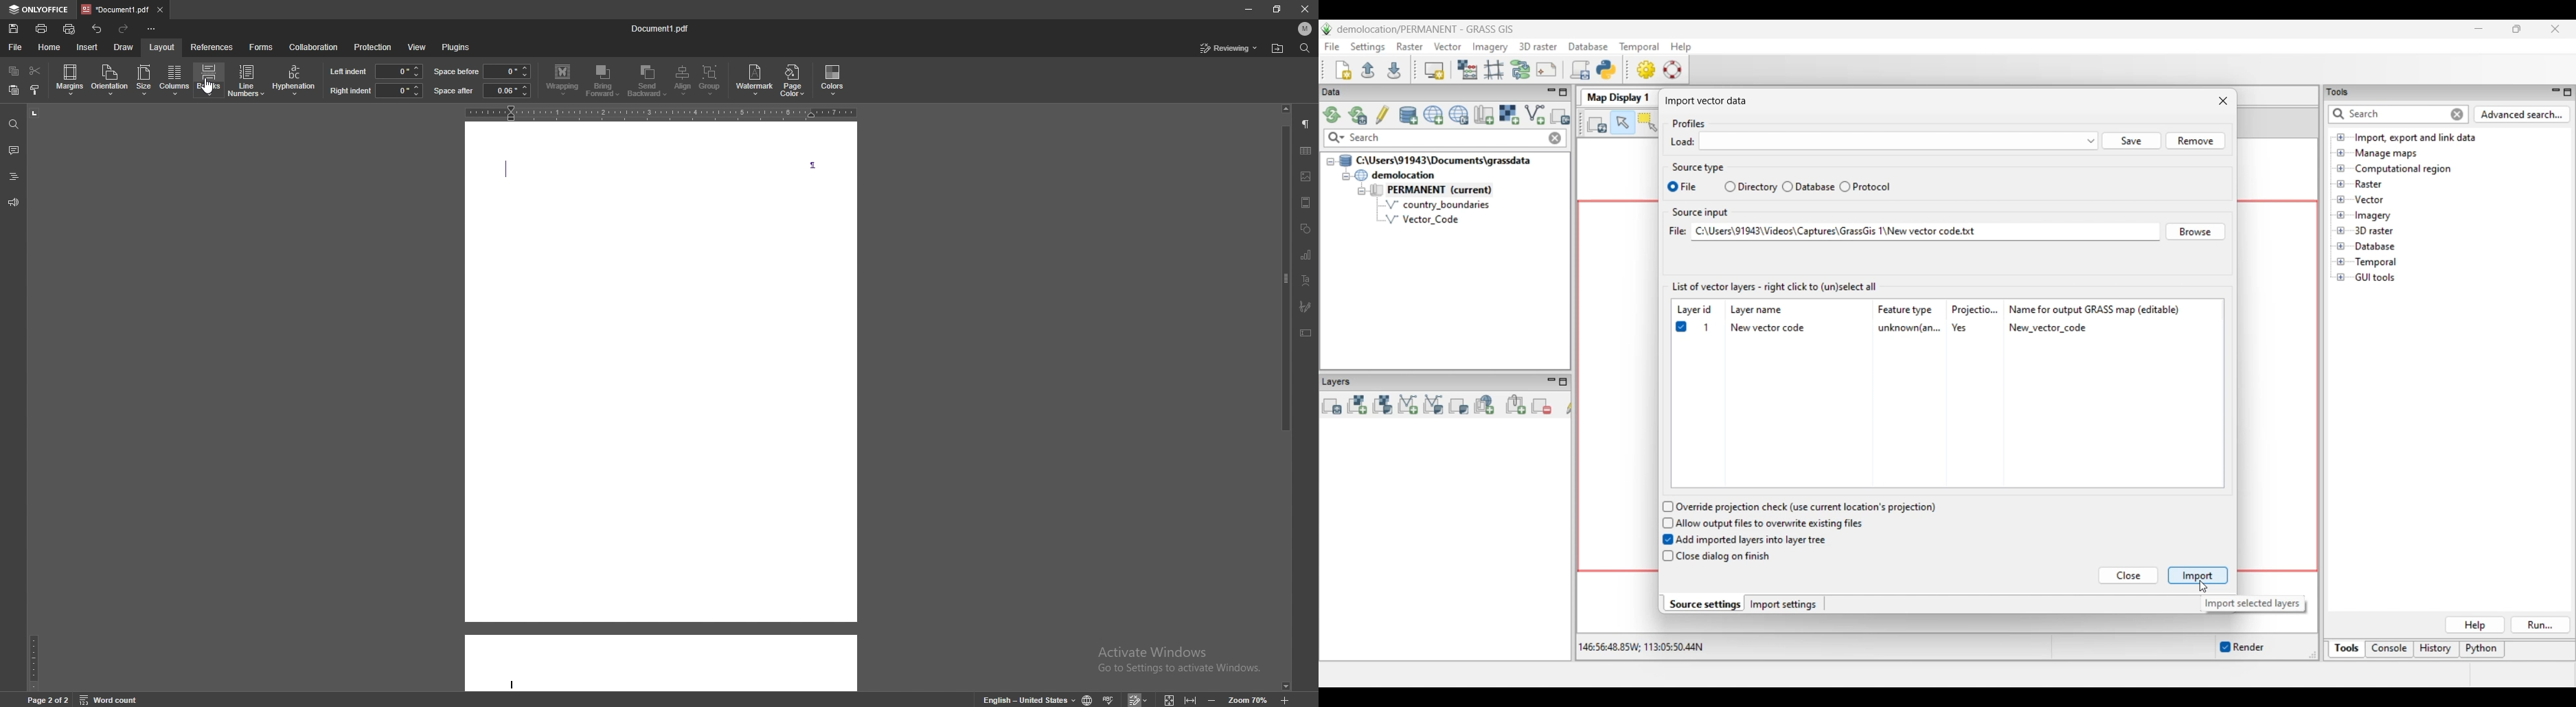 The image size is (2576, 728). Describe the element at coordinates (212, 46) in the screenshot. I see `references` at that location.